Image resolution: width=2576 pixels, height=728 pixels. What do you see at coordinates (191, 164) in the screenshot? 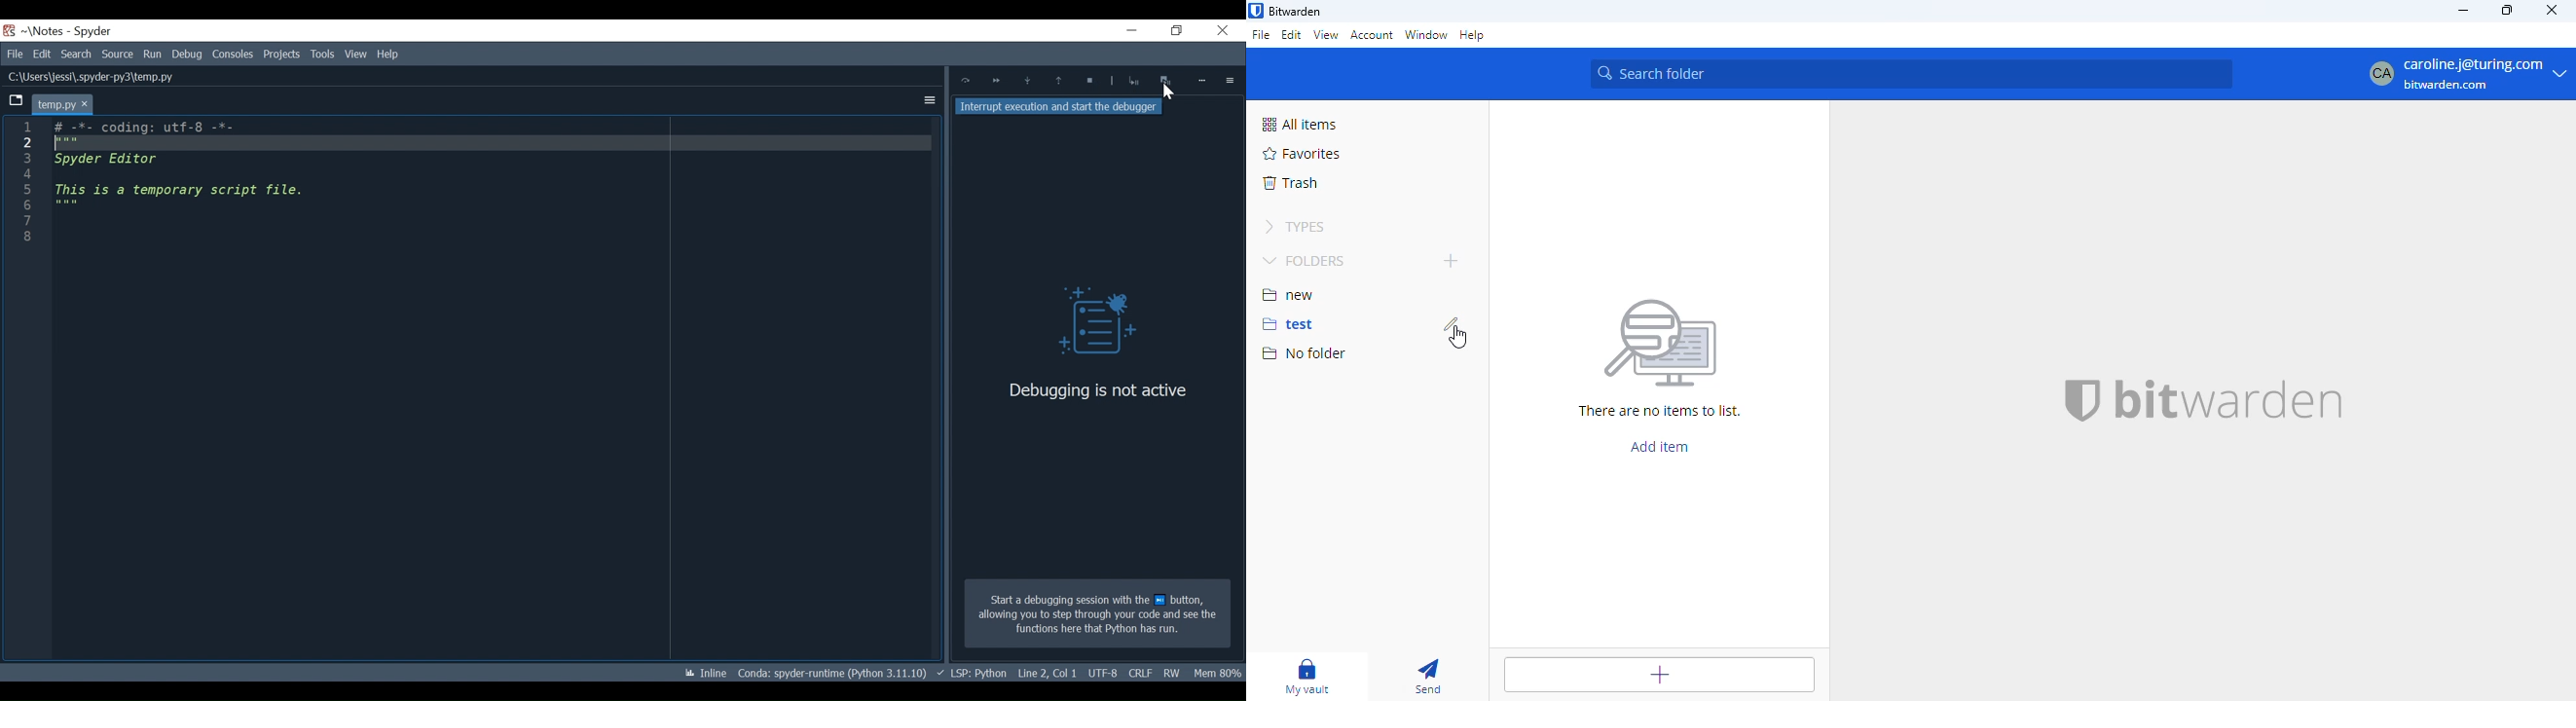
I see `Editor` at bounding box center [191, 164].